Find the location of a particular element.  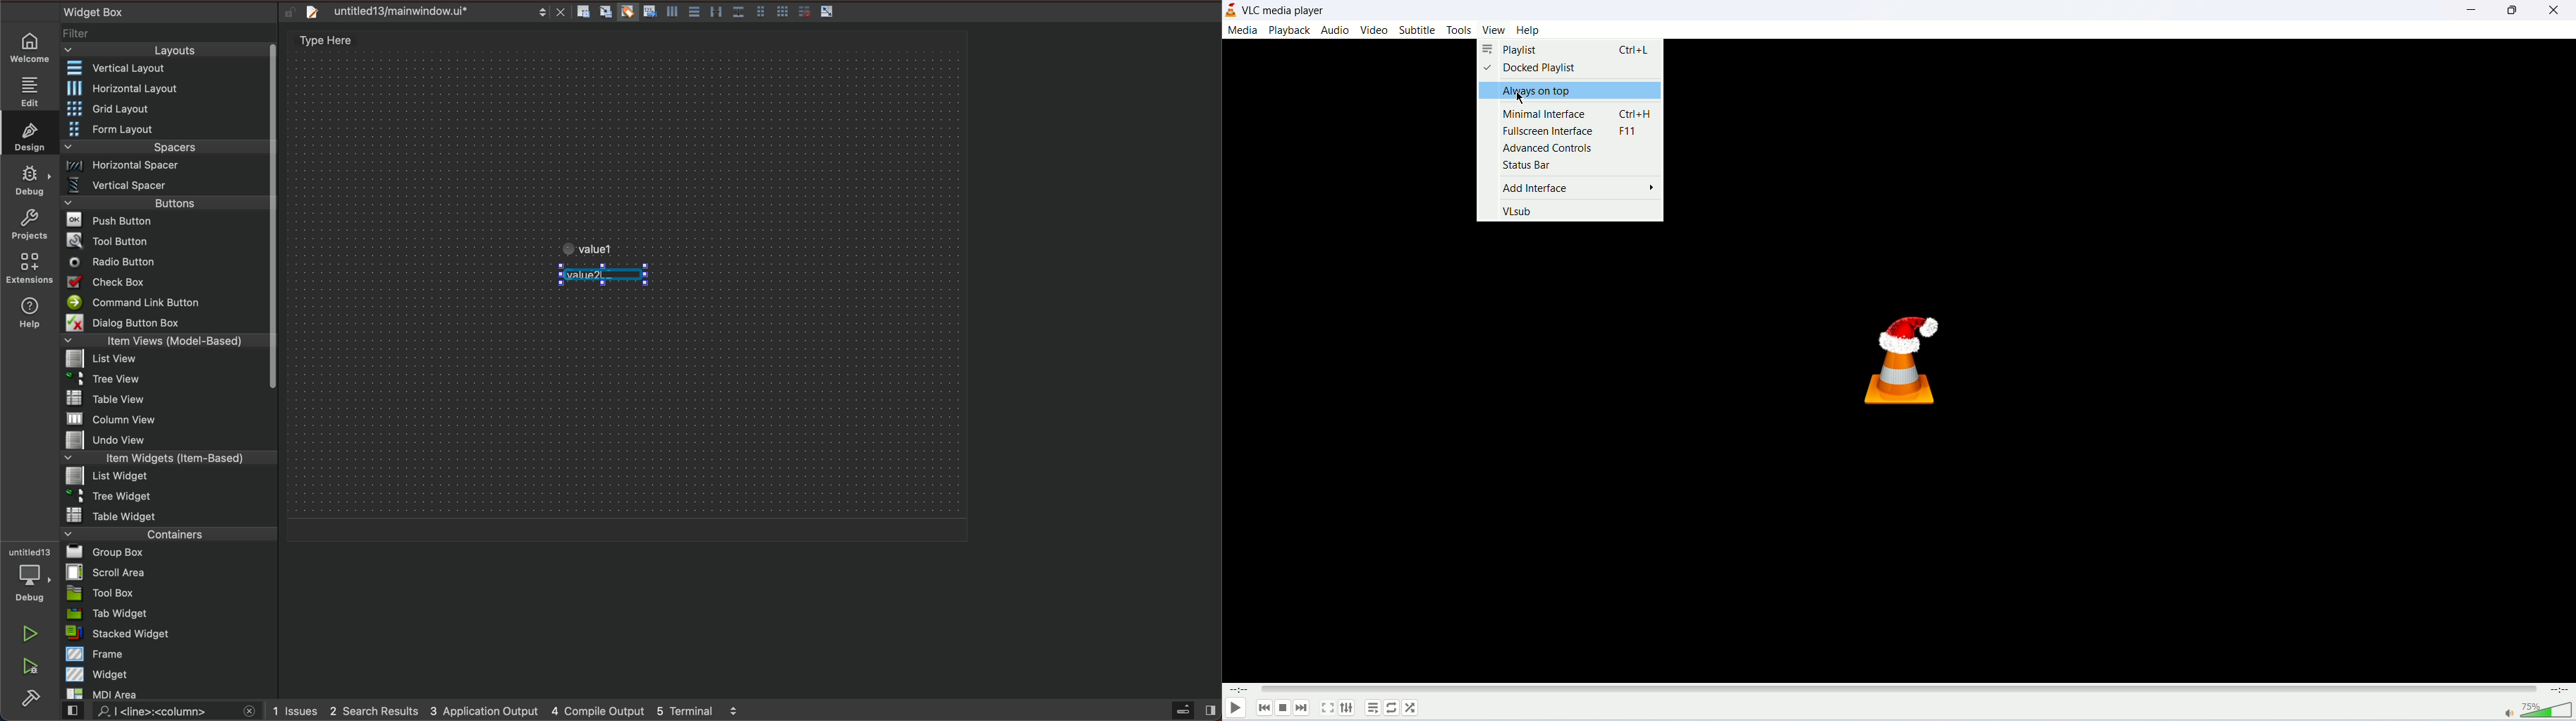

play/pause is located at coordinates (1234, 708).